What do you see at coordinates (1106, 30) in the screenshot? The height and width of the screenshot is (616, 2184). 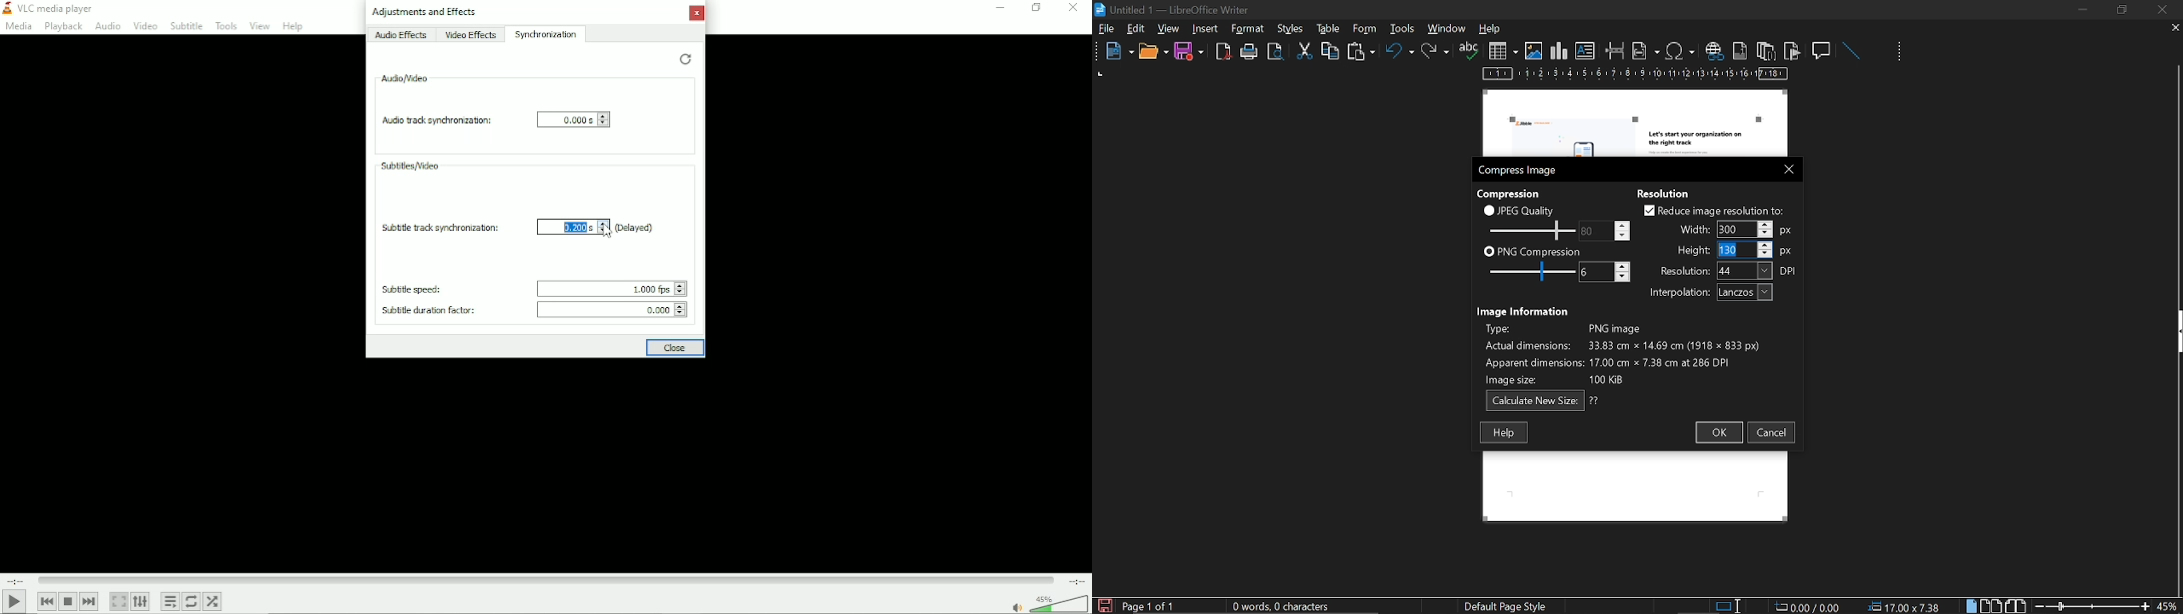 I see `file` at bounding box center [1106, 30].